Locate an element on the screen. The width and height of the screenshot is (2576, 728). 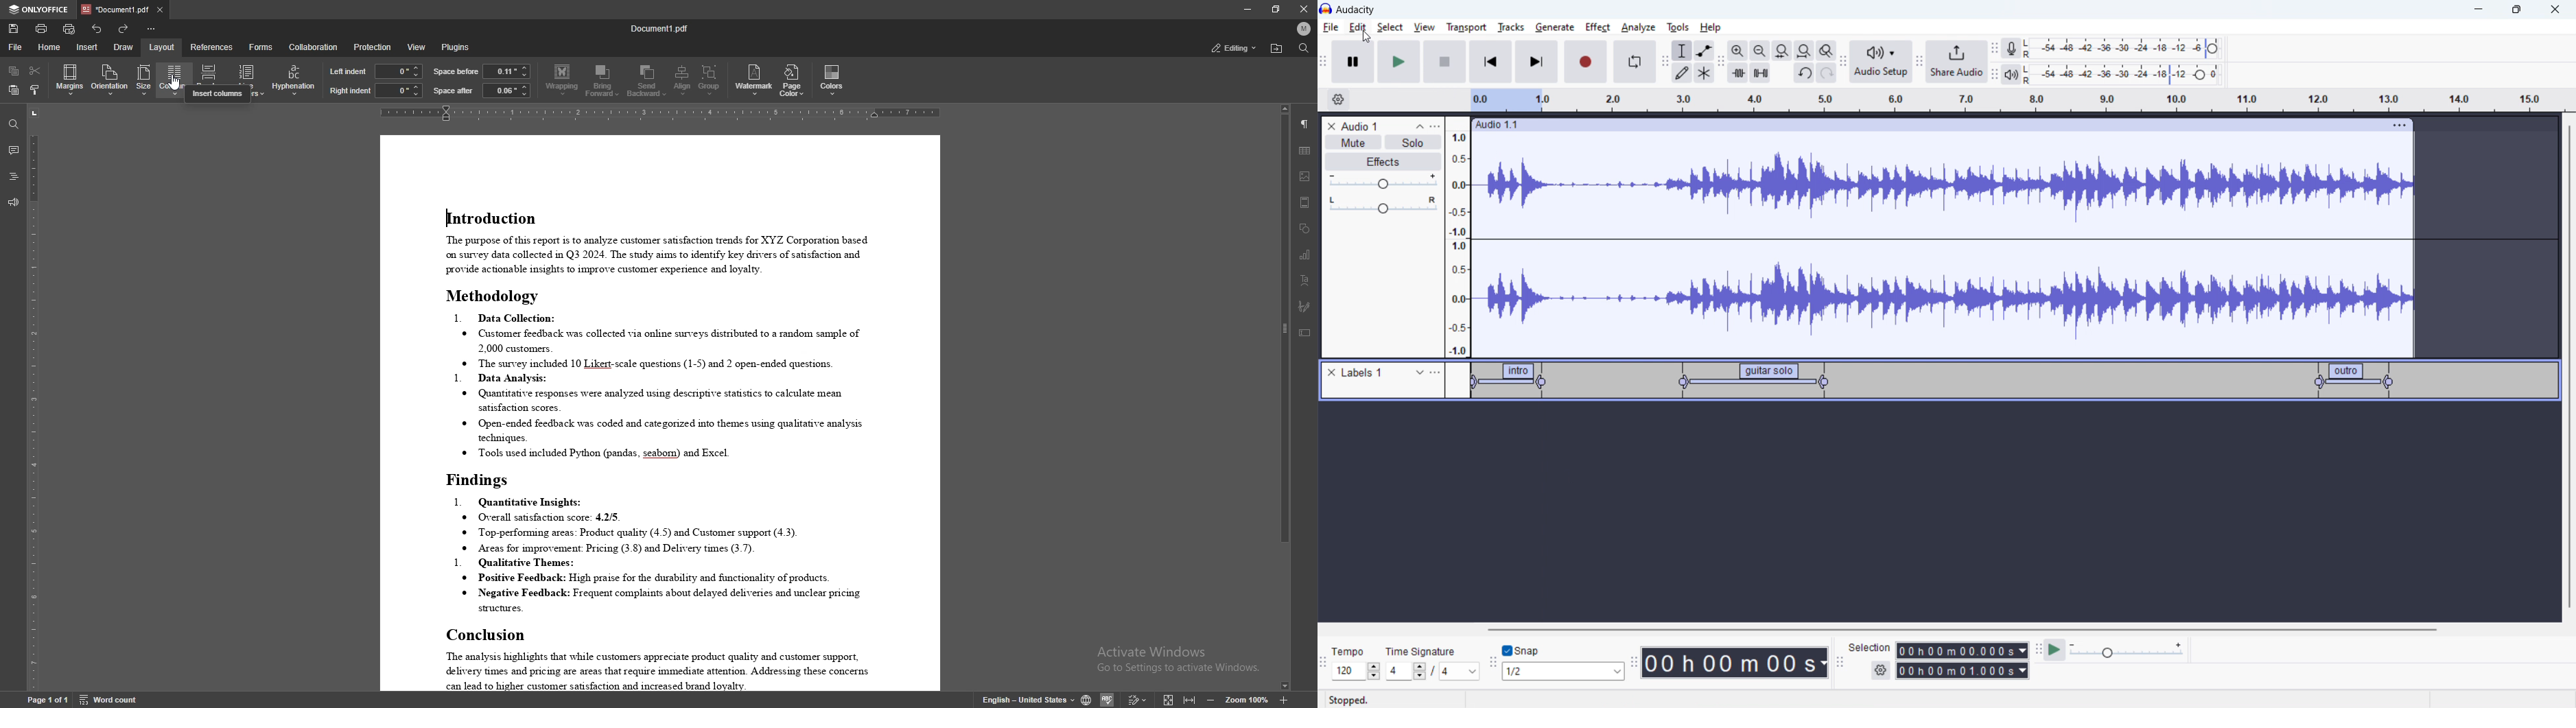
labels options is located at coordinates (1436, 374).